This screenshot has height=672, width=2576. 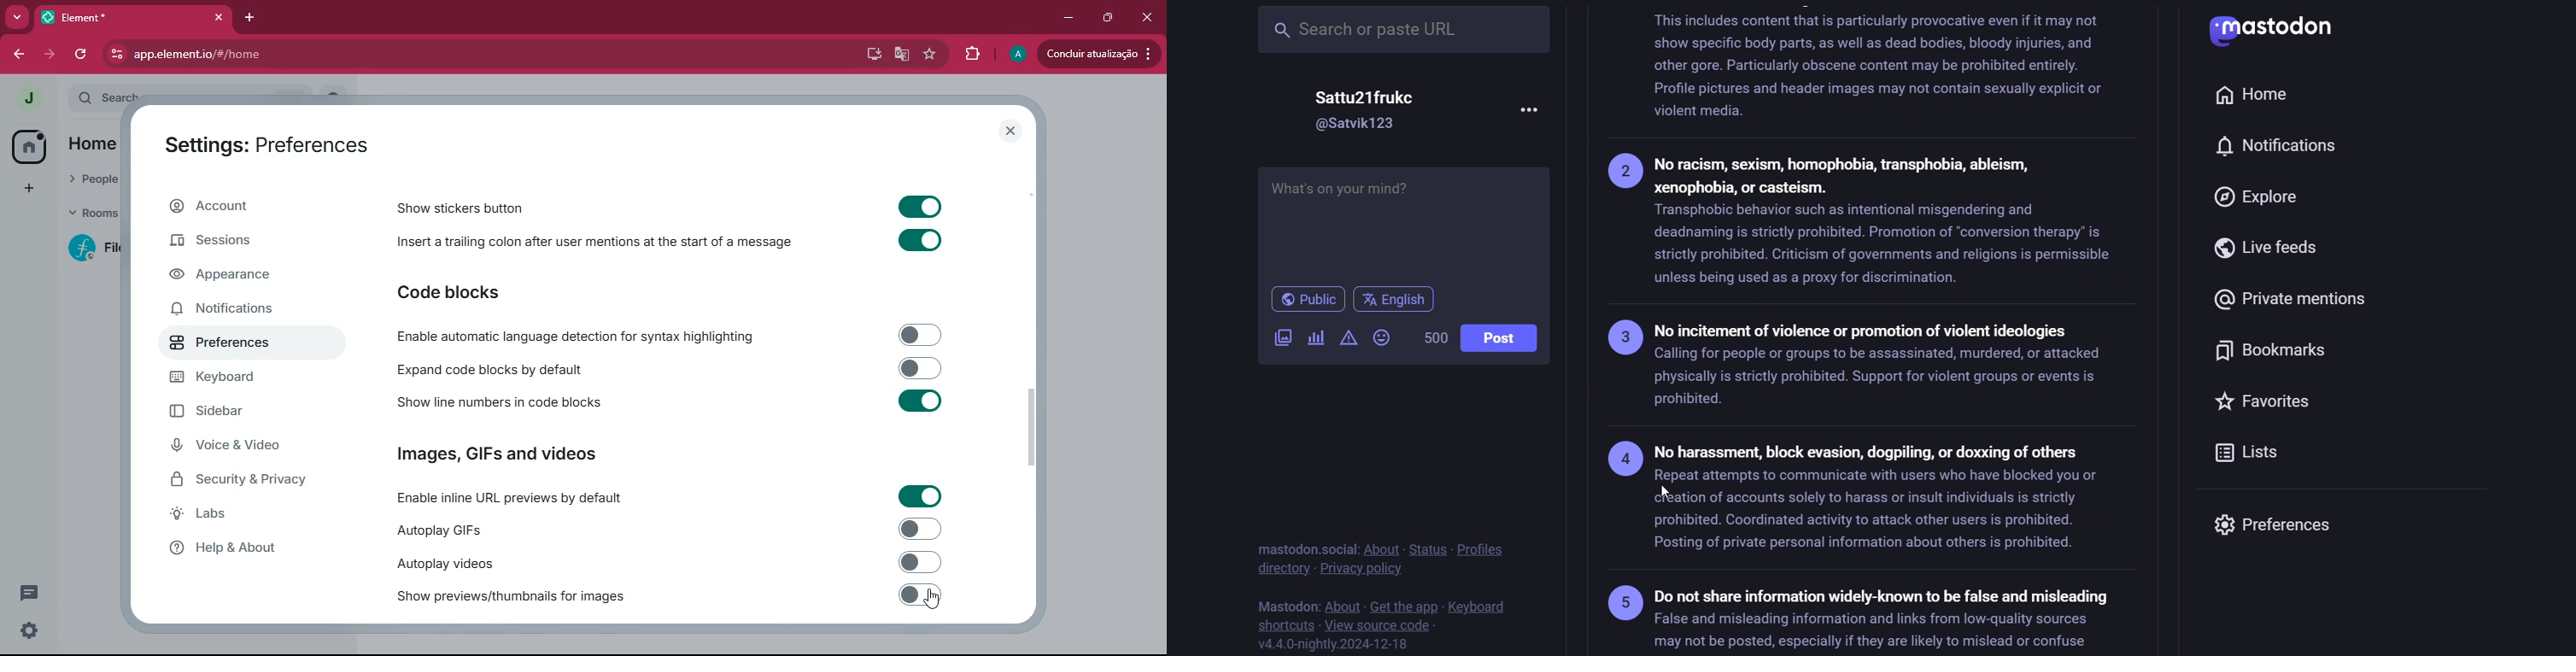 I want to click on Notifications, so click(x=230, y=314).